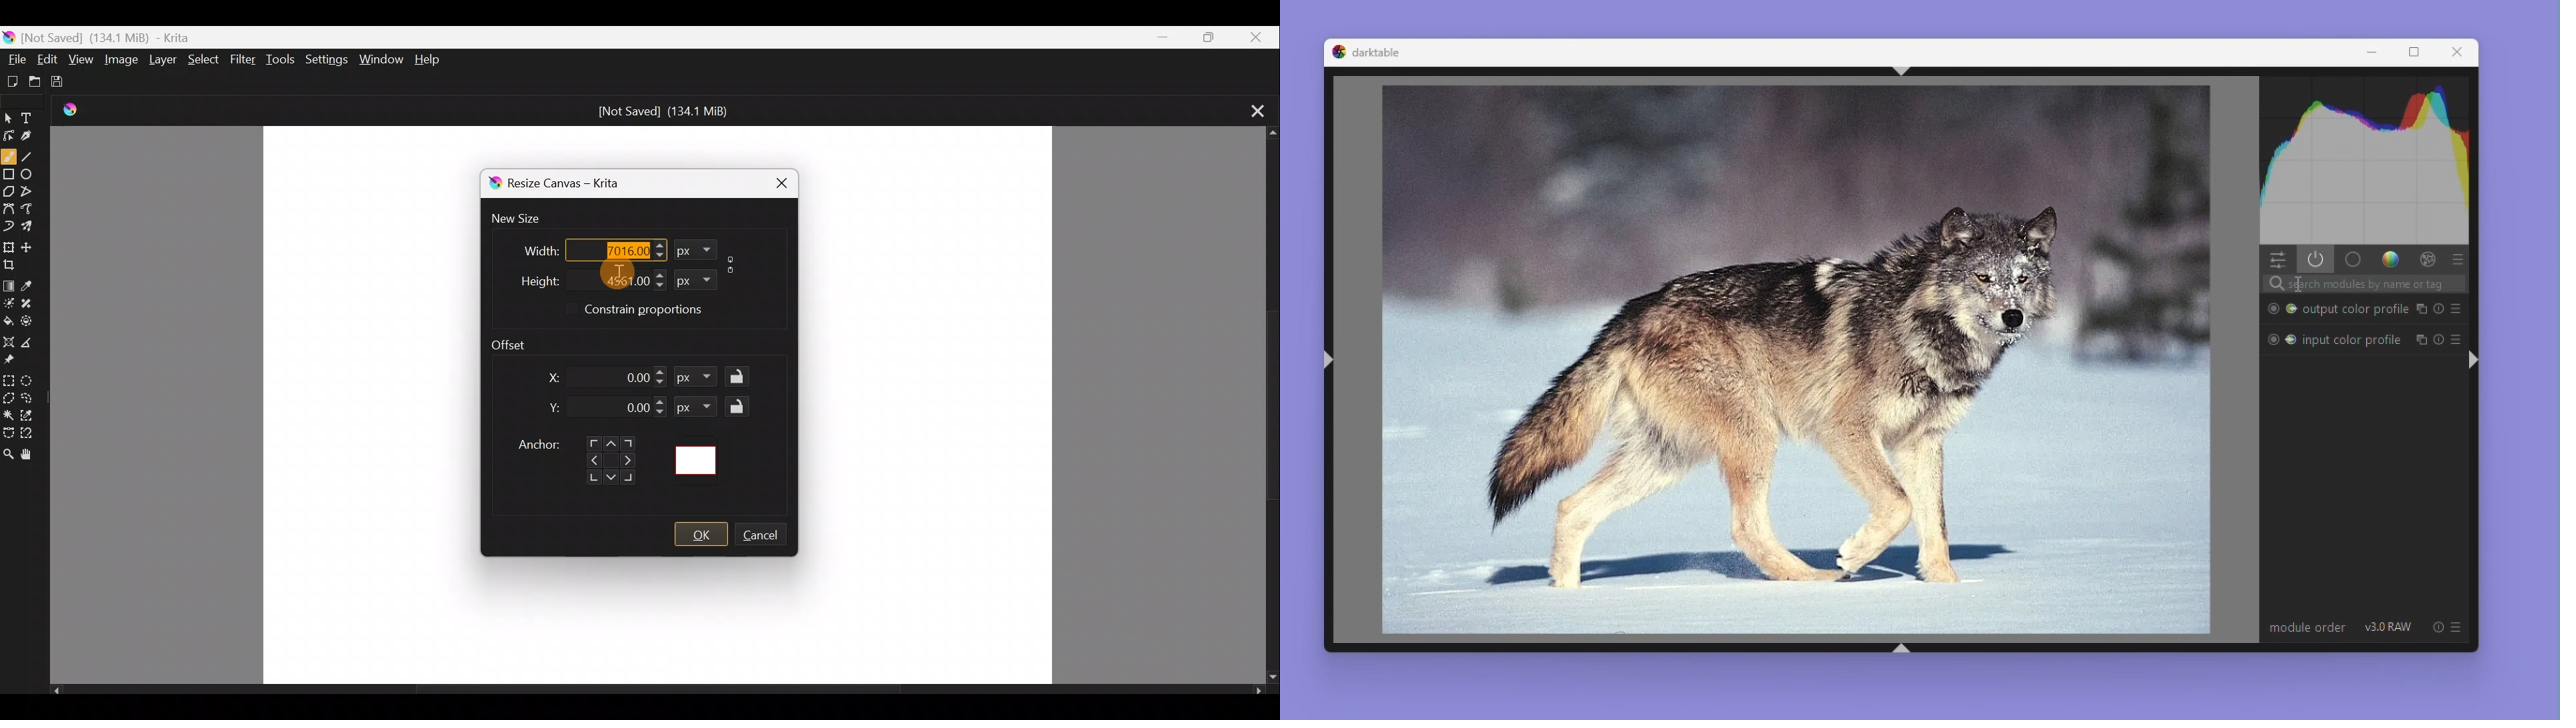 Image resolution: width=2576 pixels, height=728 pixels. Describe the element at coordinates (531, 247) in the screenshot. I see `Width` at that location.